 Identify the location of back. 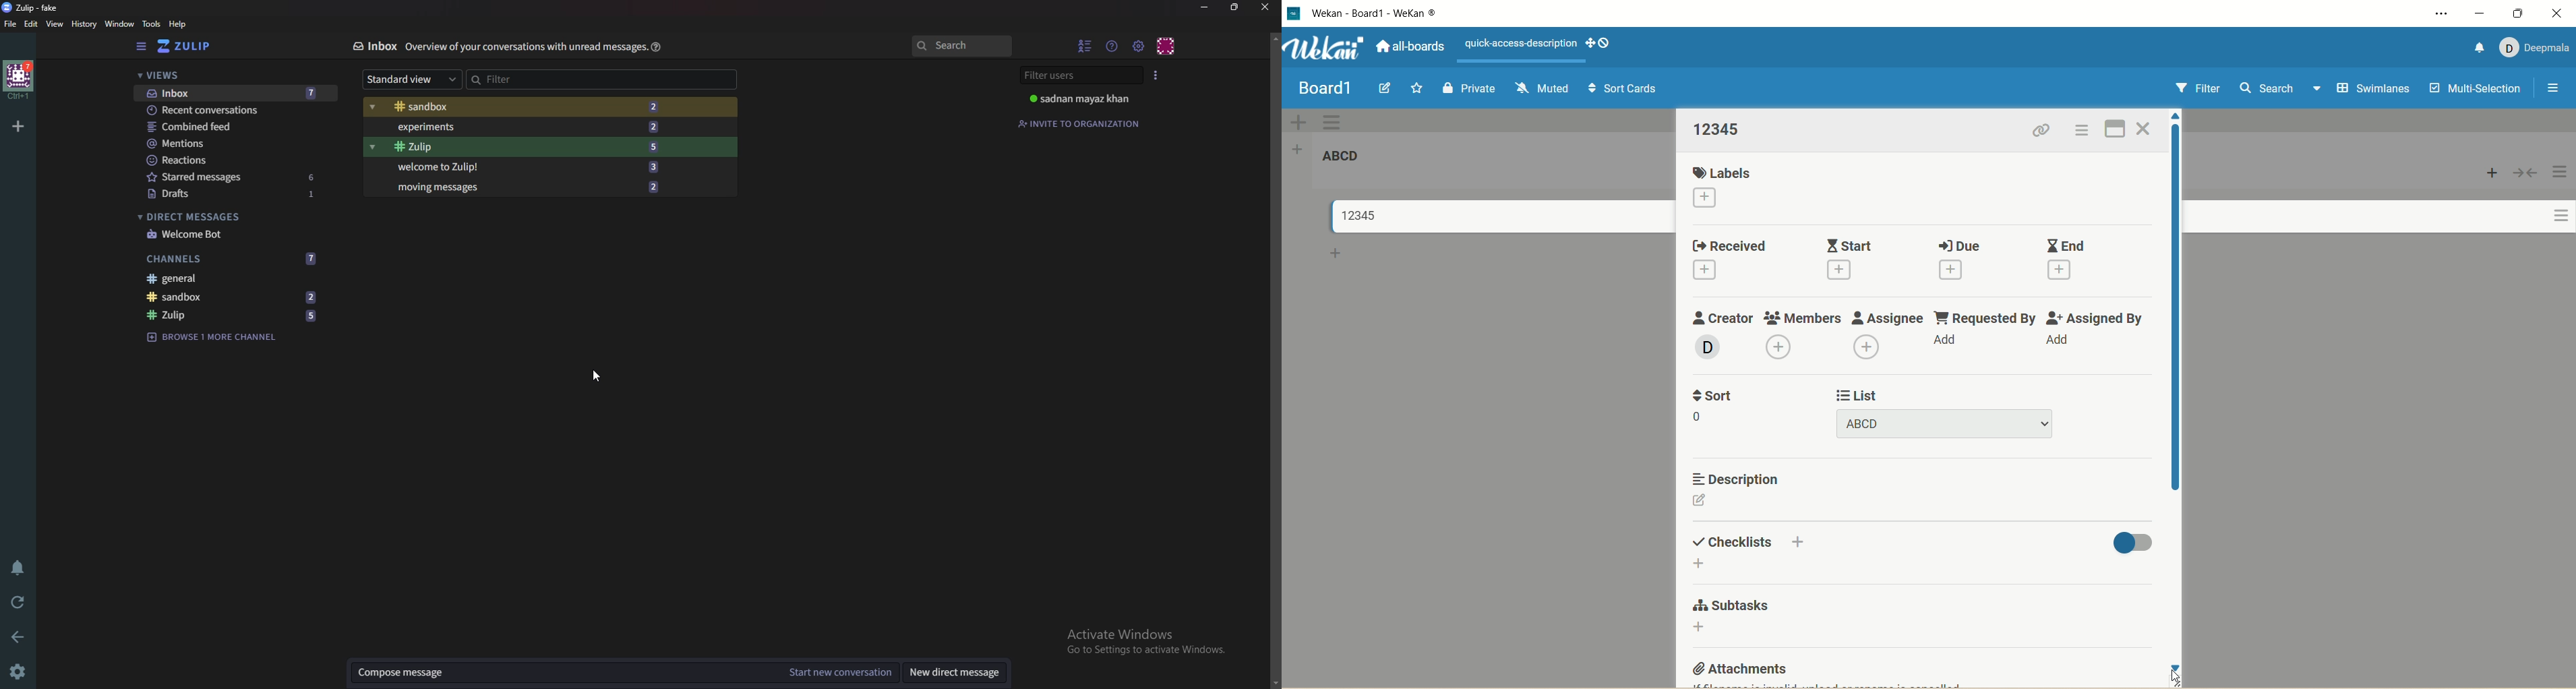
(19, 638).